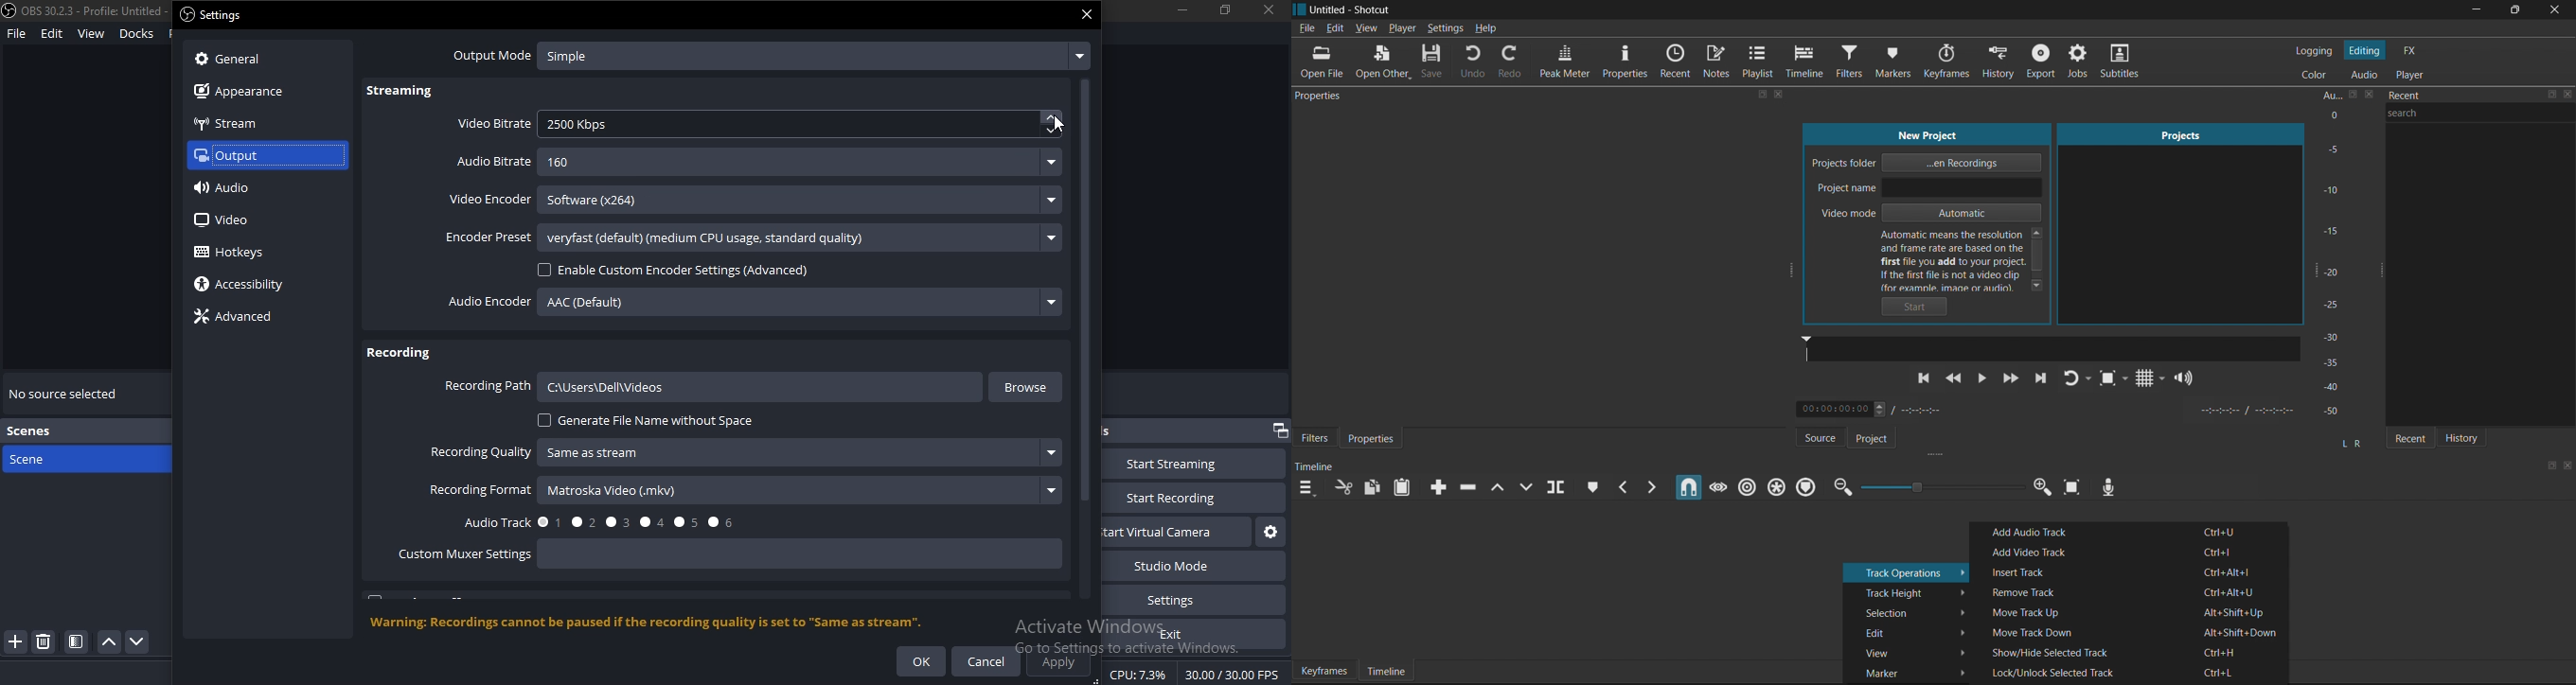 The image size is (2576, 700). What do you see at coordinates (1366, 26) in the screenshot?
I see `View` at bounding box center [1366, 26].